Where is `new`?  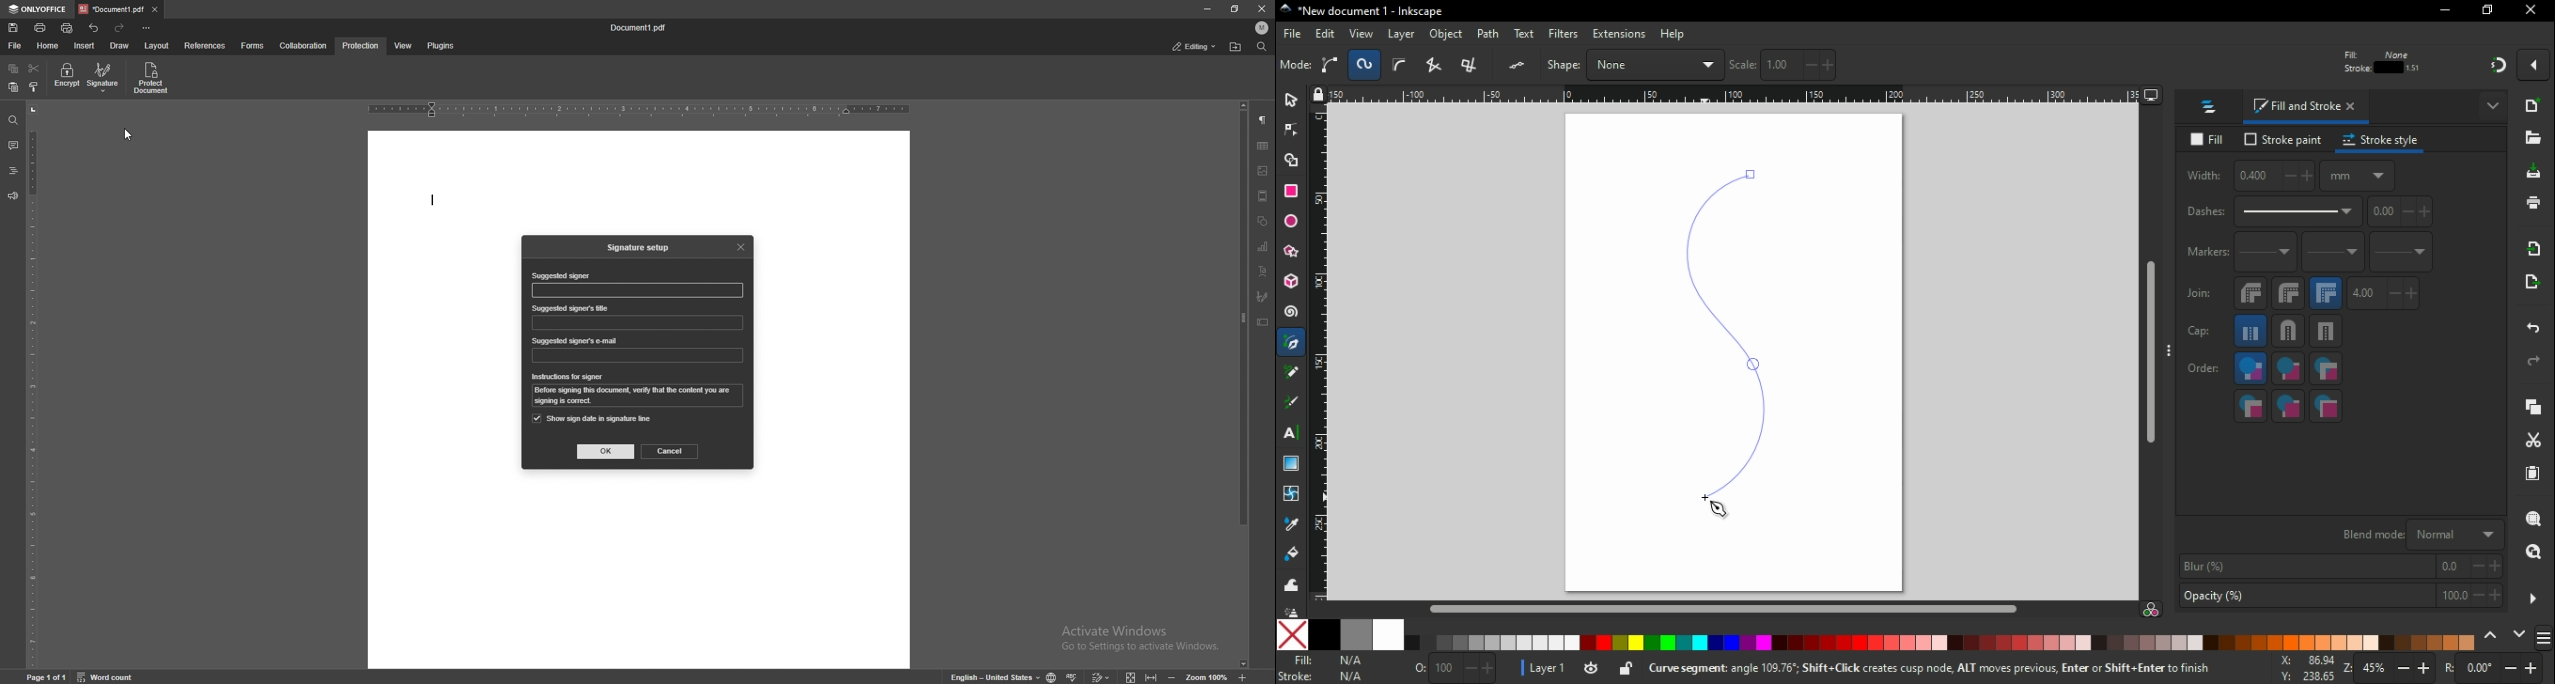 new is located at coordinates (2536, 109).